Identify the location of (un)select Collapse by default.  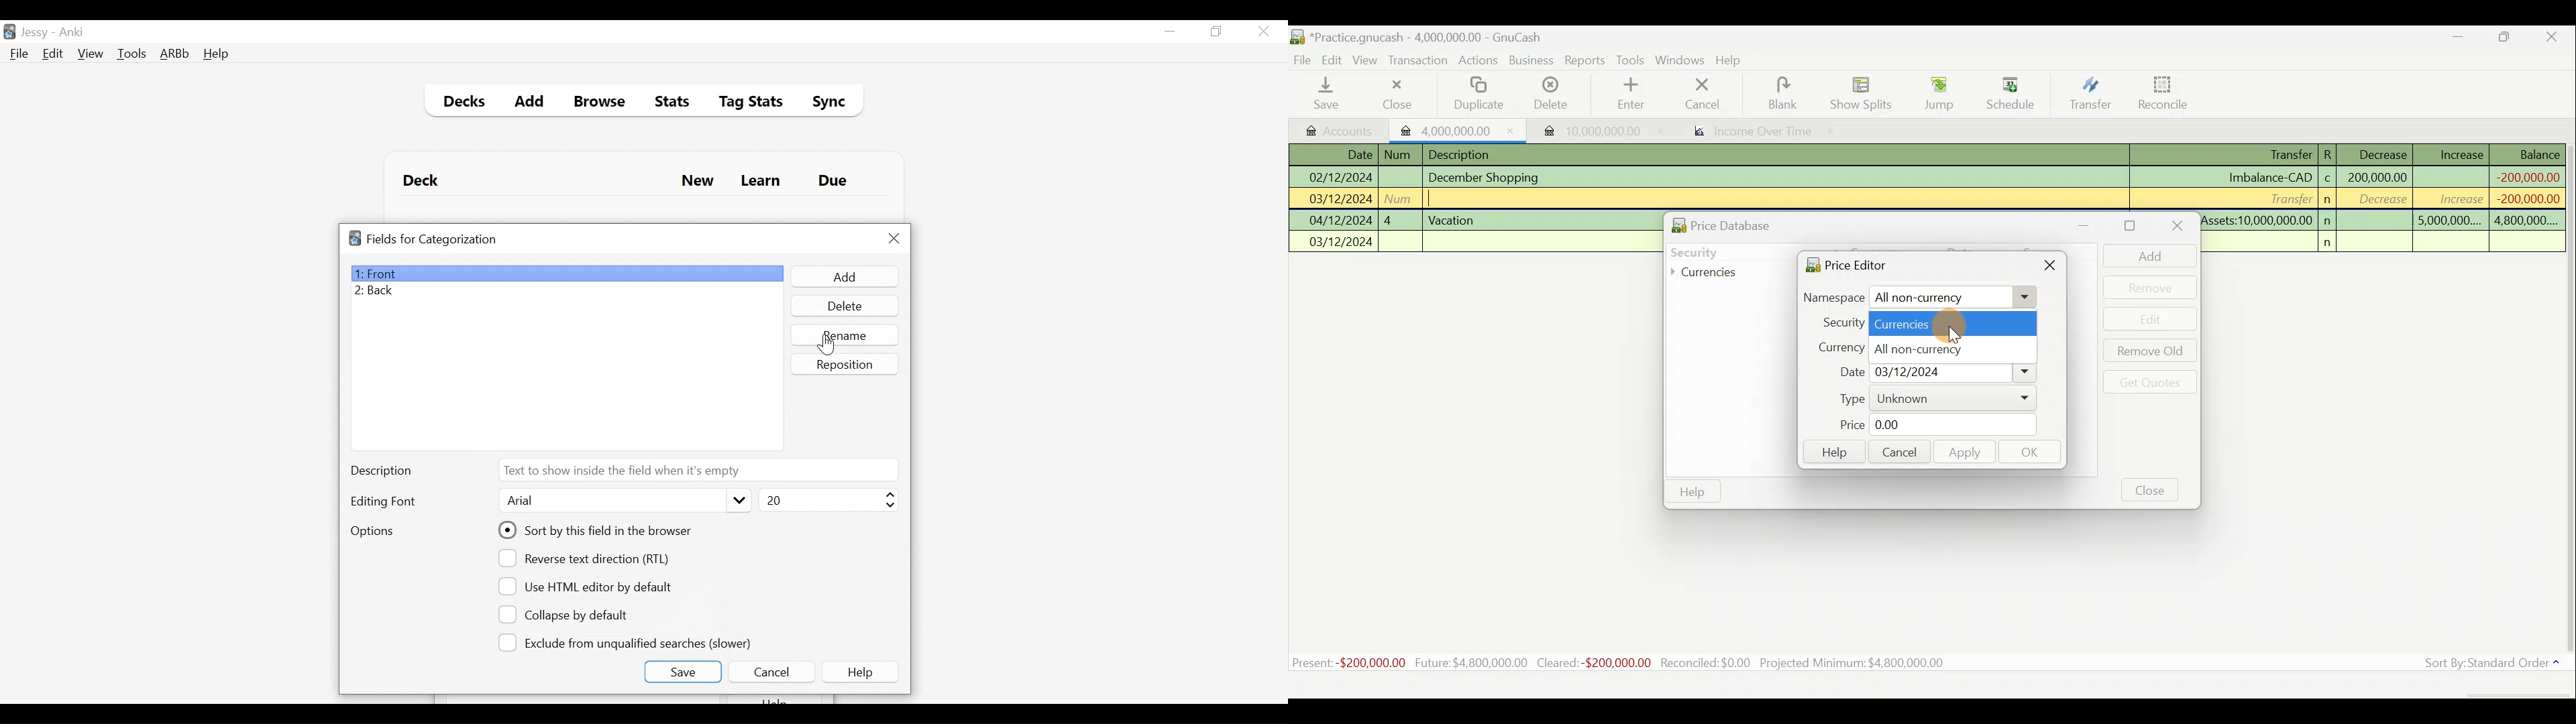
(574, 615).